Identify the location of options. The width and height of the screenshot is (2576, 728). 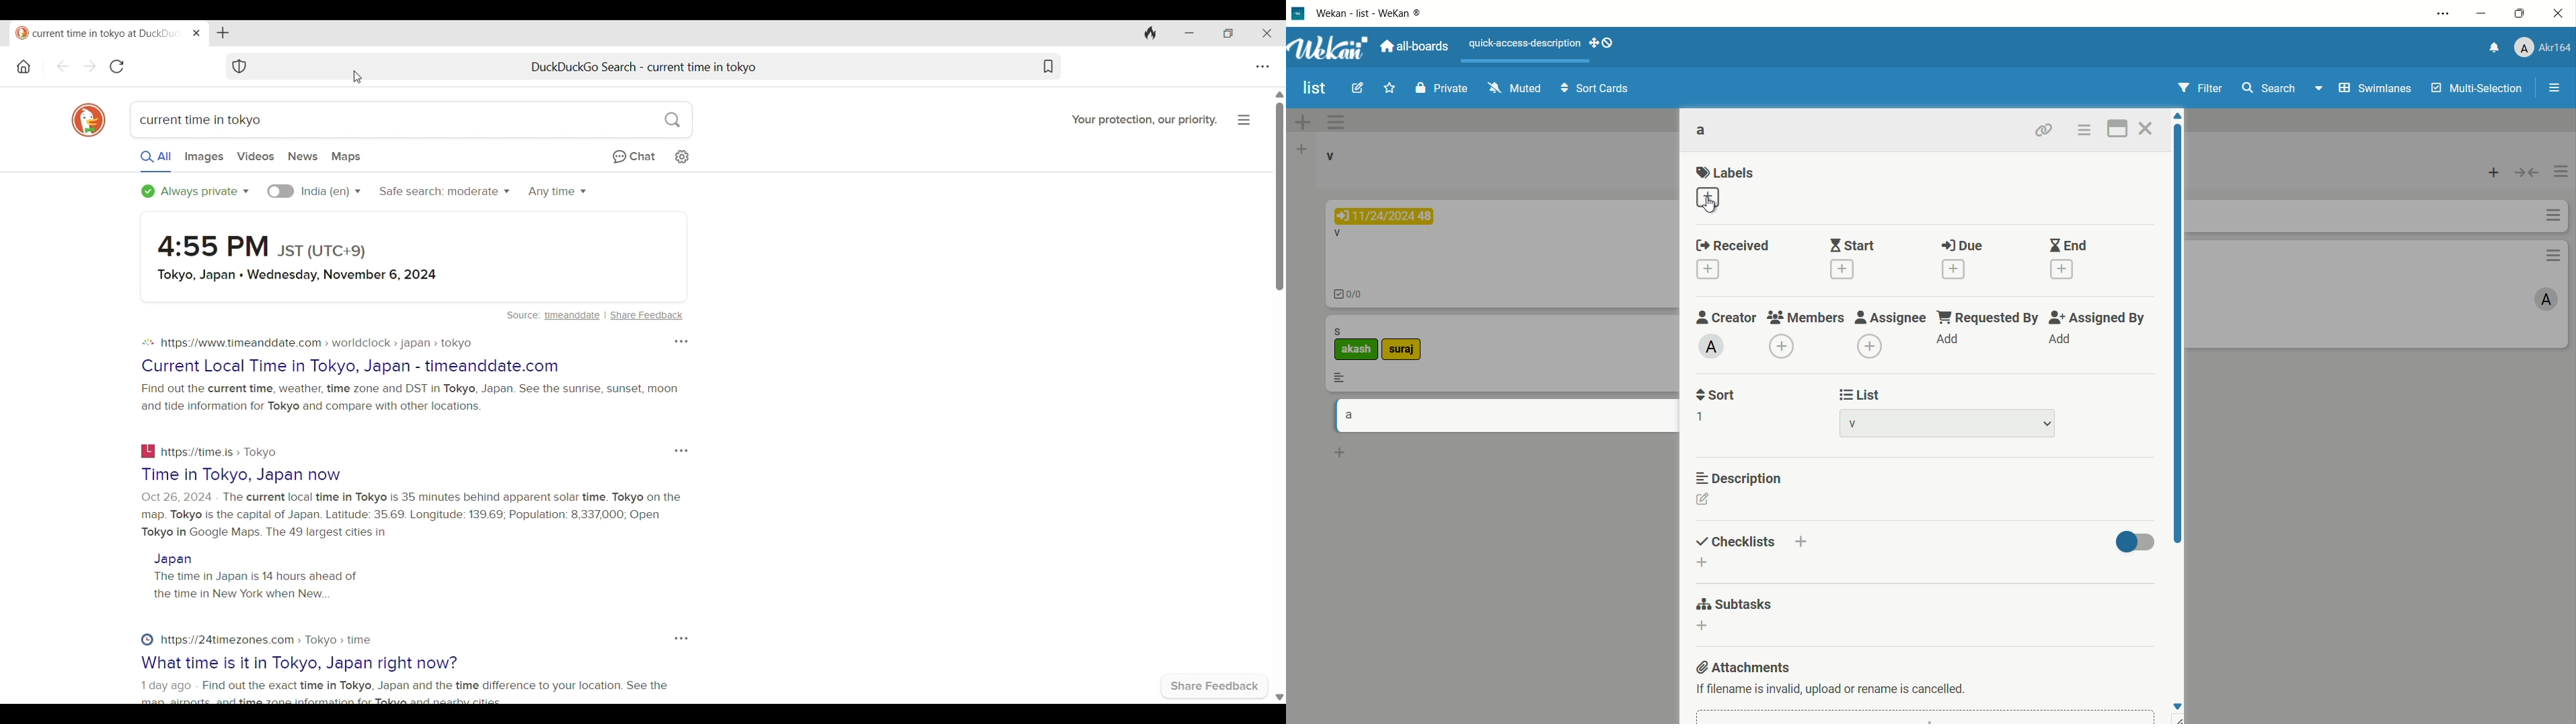
(2549, 216).